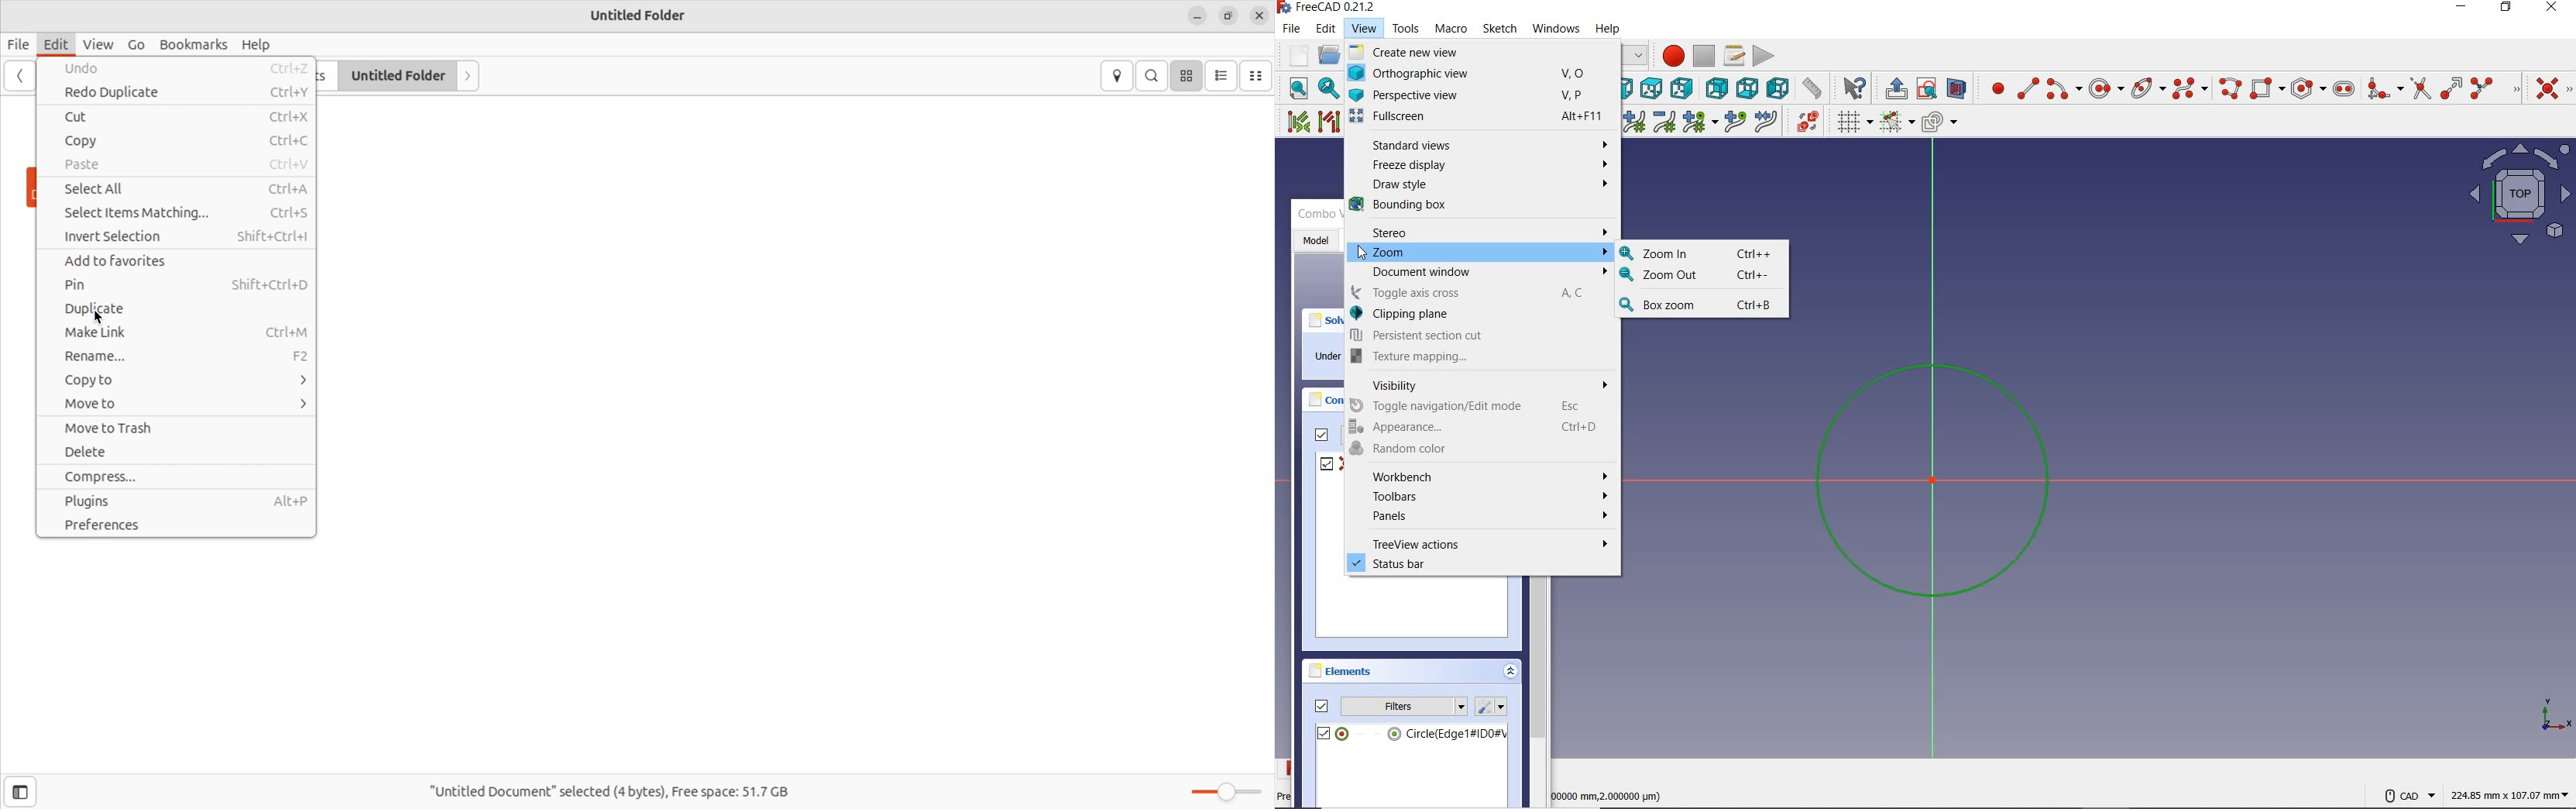  I want to click on Stereo, so click(1492, 232).